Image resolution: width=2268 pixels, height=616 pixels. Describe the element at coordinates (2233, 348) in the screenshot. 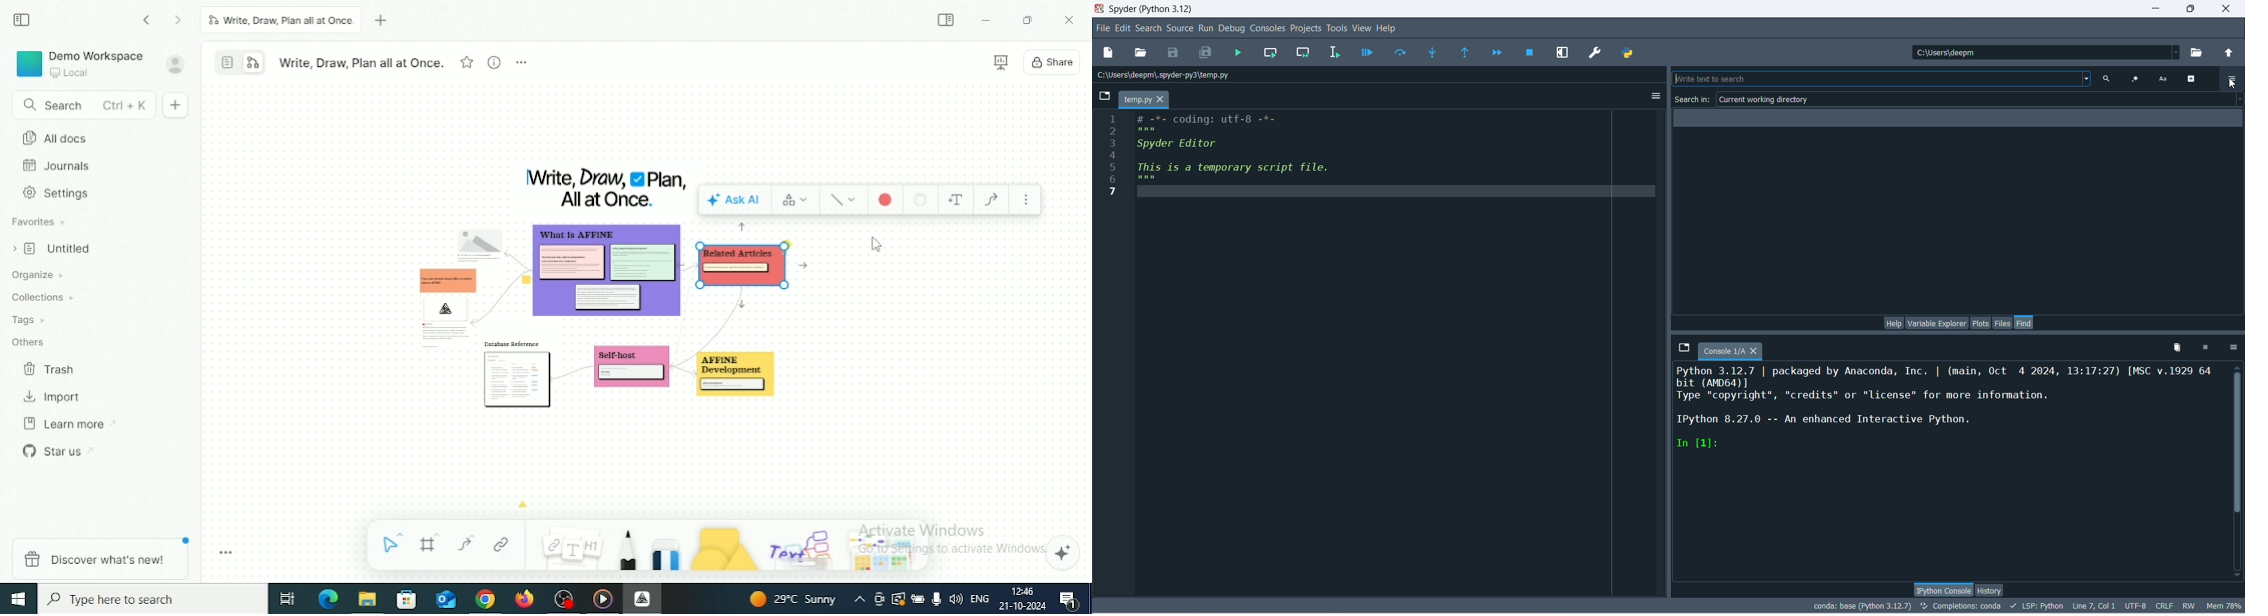

I see `options` at that location.